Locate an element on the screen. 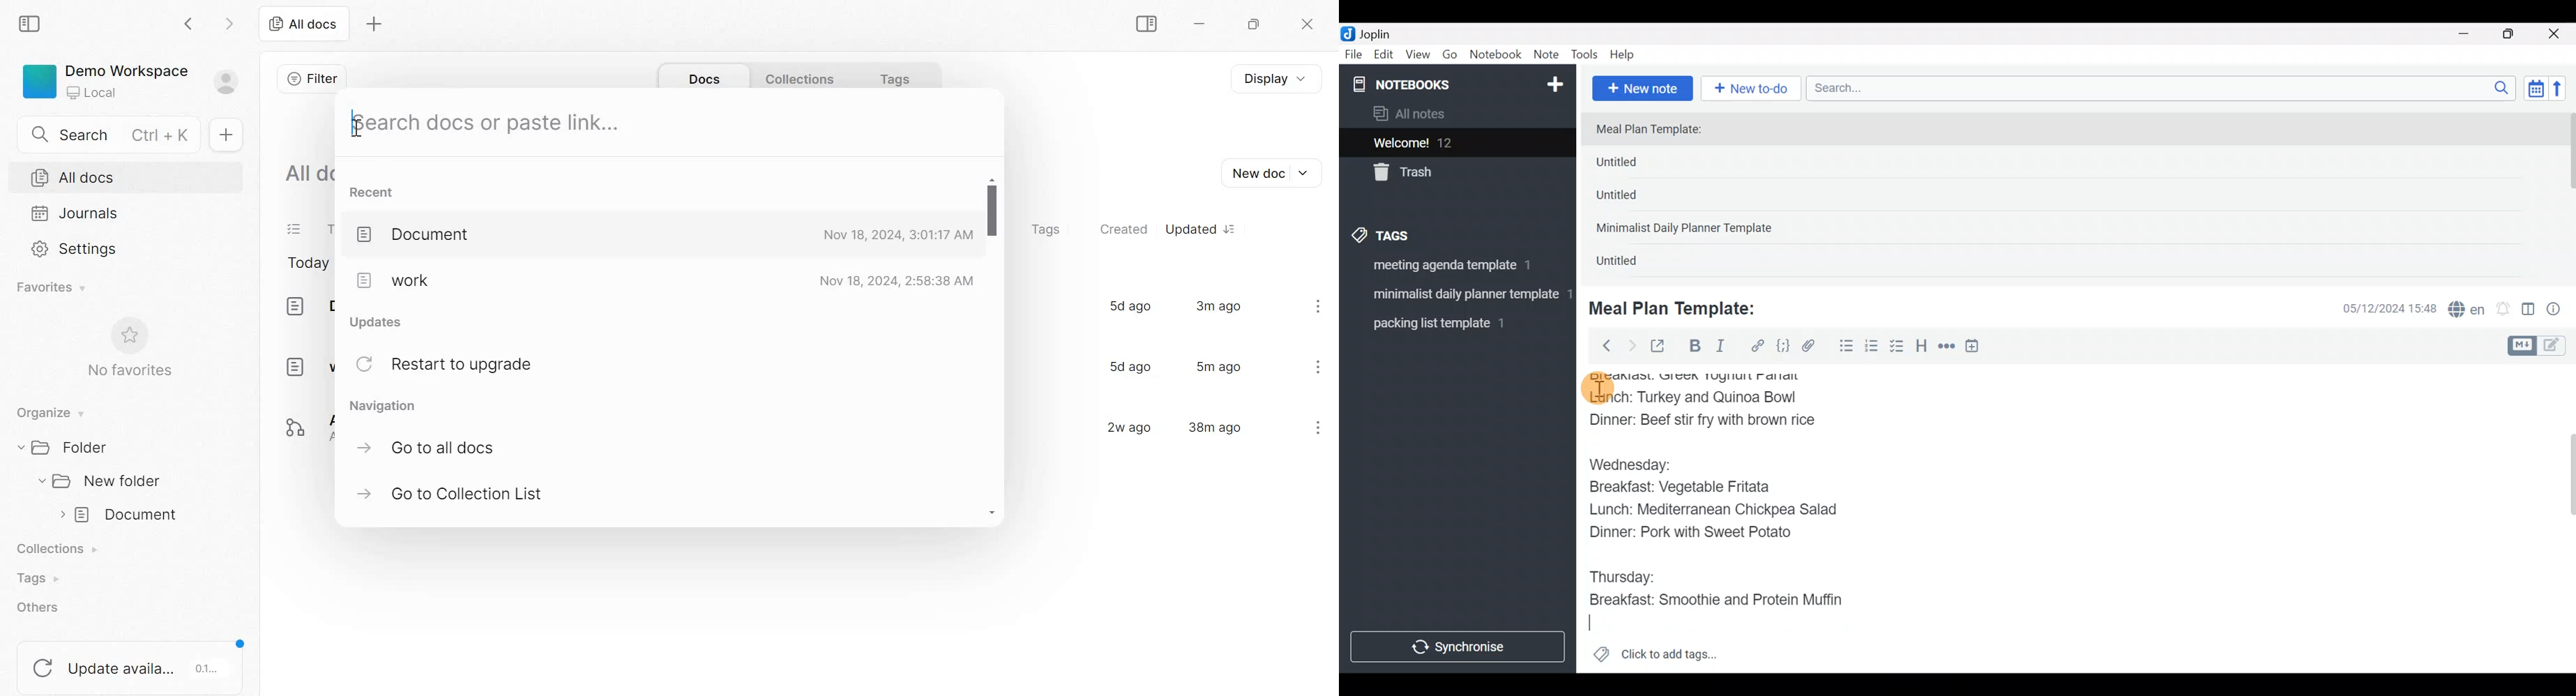 This screenshot has width=2576, height=700. go to collection list is located at coordinates (453, 495).